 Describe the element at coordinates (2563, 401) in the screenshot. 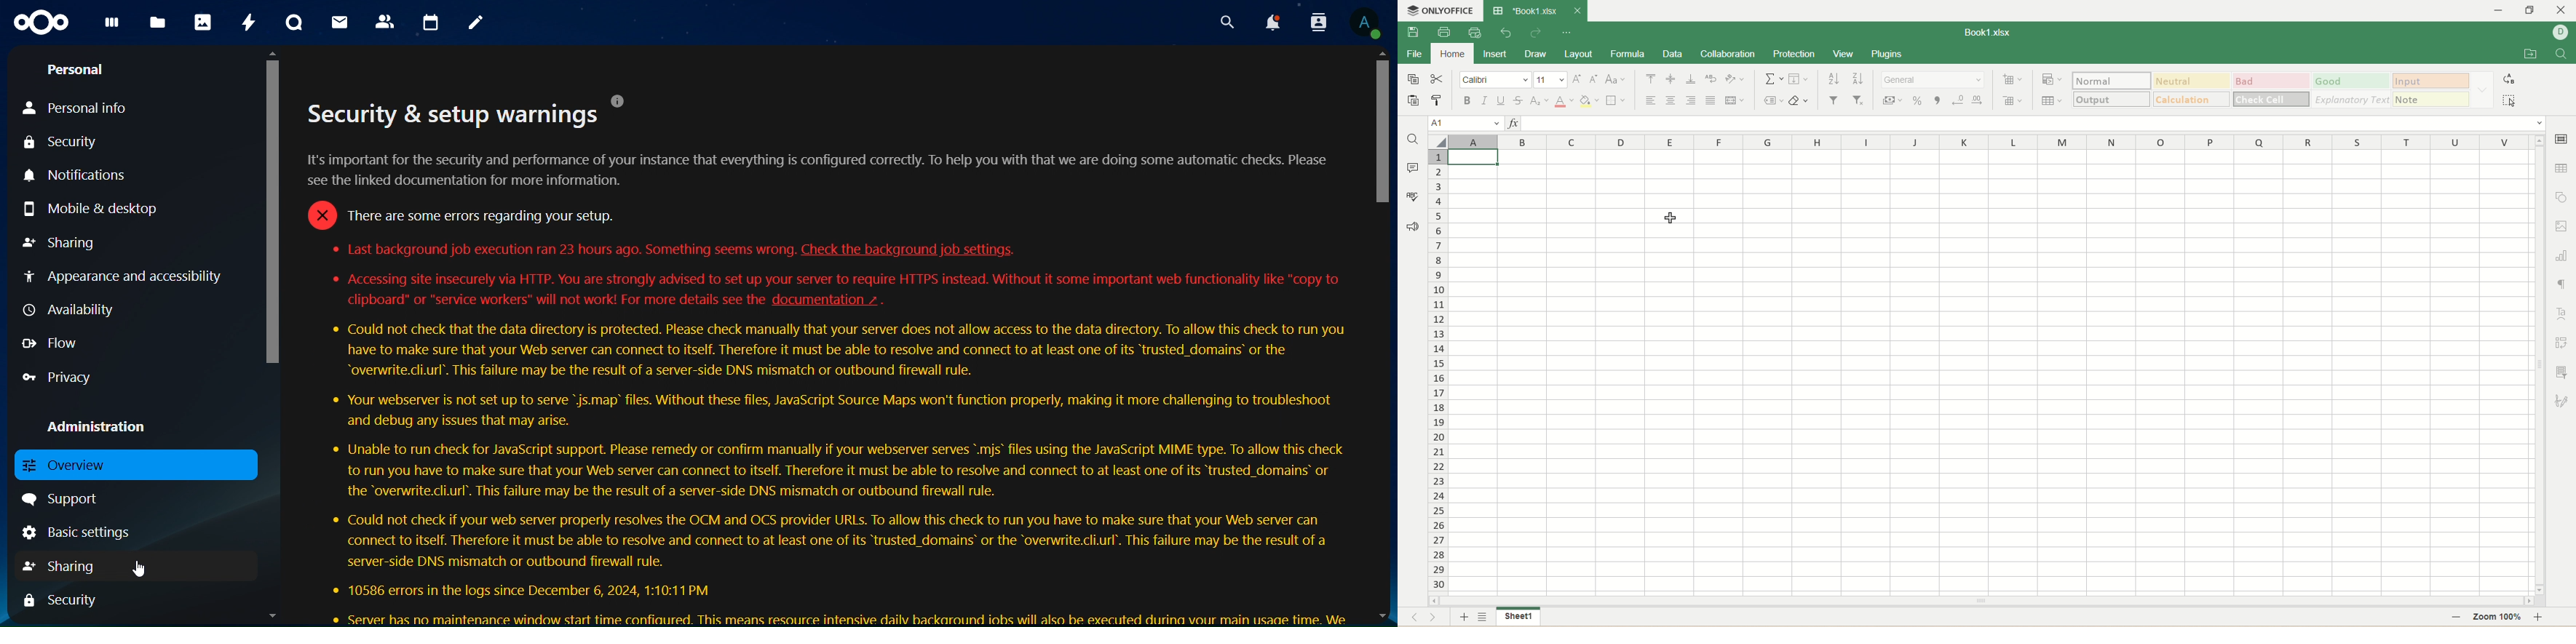

I see `signature settings` at that location.